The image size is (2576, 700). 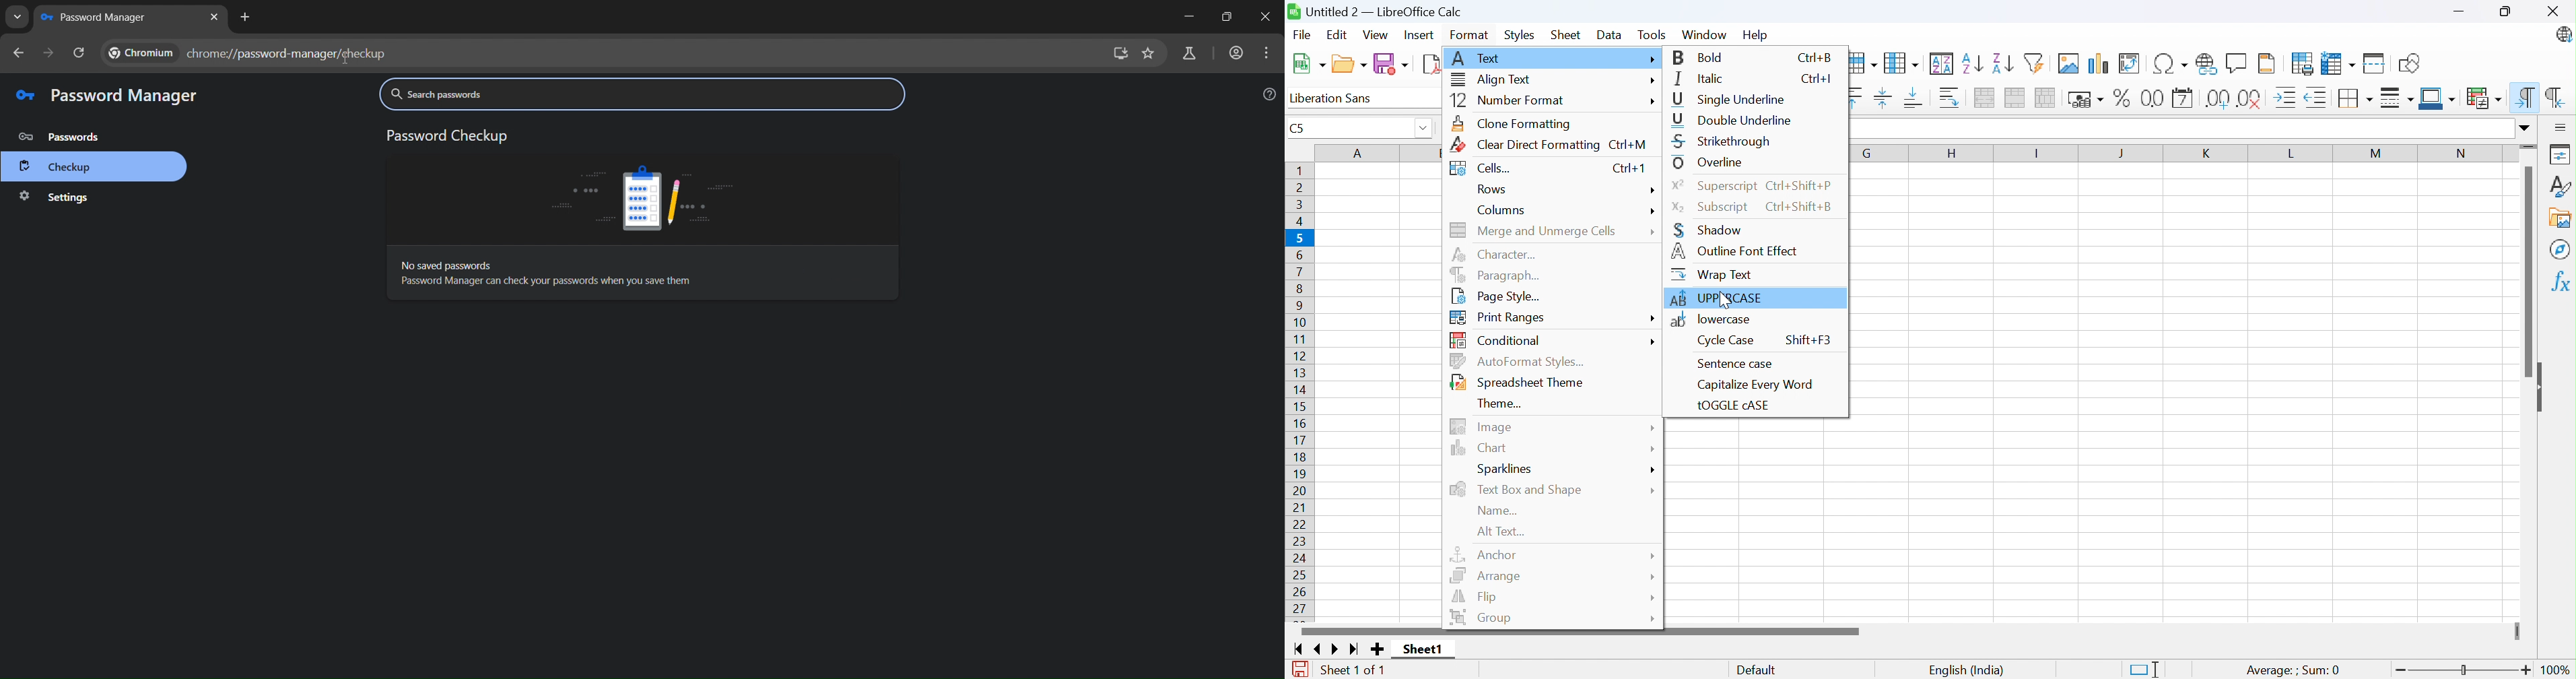 I want to click on Unmerge cells, so click(x=2047, y=98).